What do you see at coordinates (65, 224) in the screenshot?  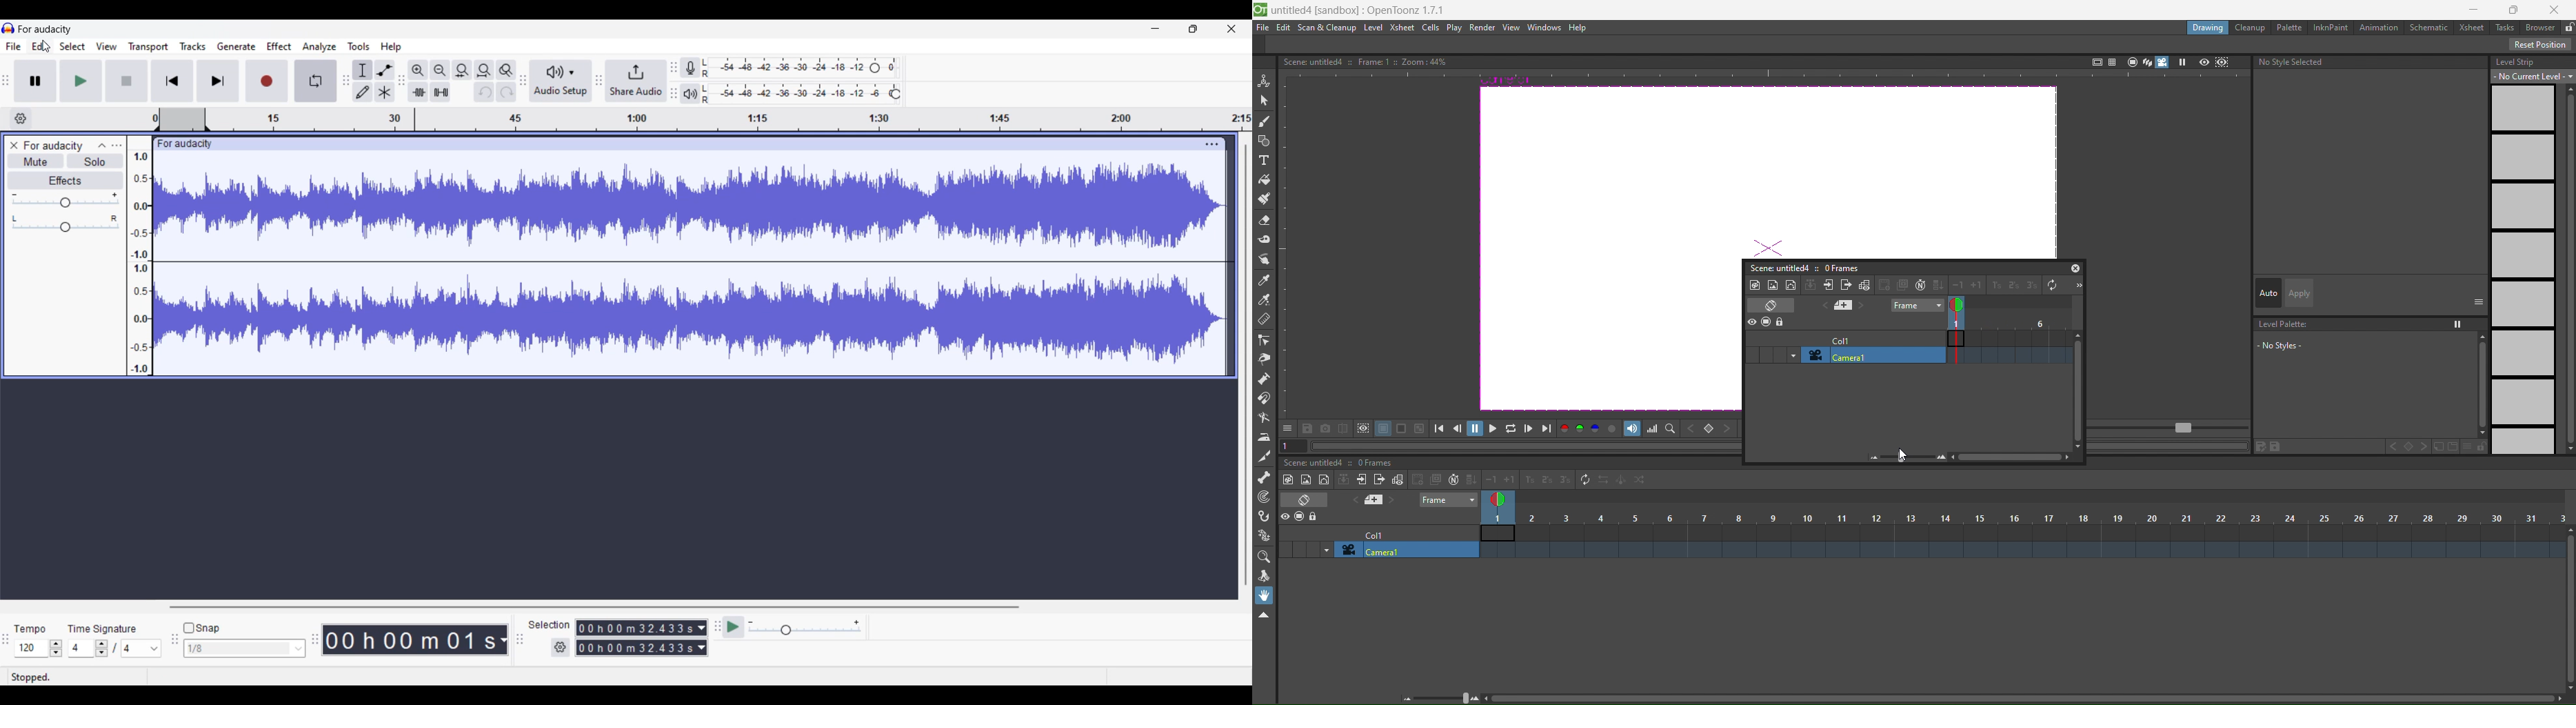 I see `Pan scale` at bounding box center [65, 224].